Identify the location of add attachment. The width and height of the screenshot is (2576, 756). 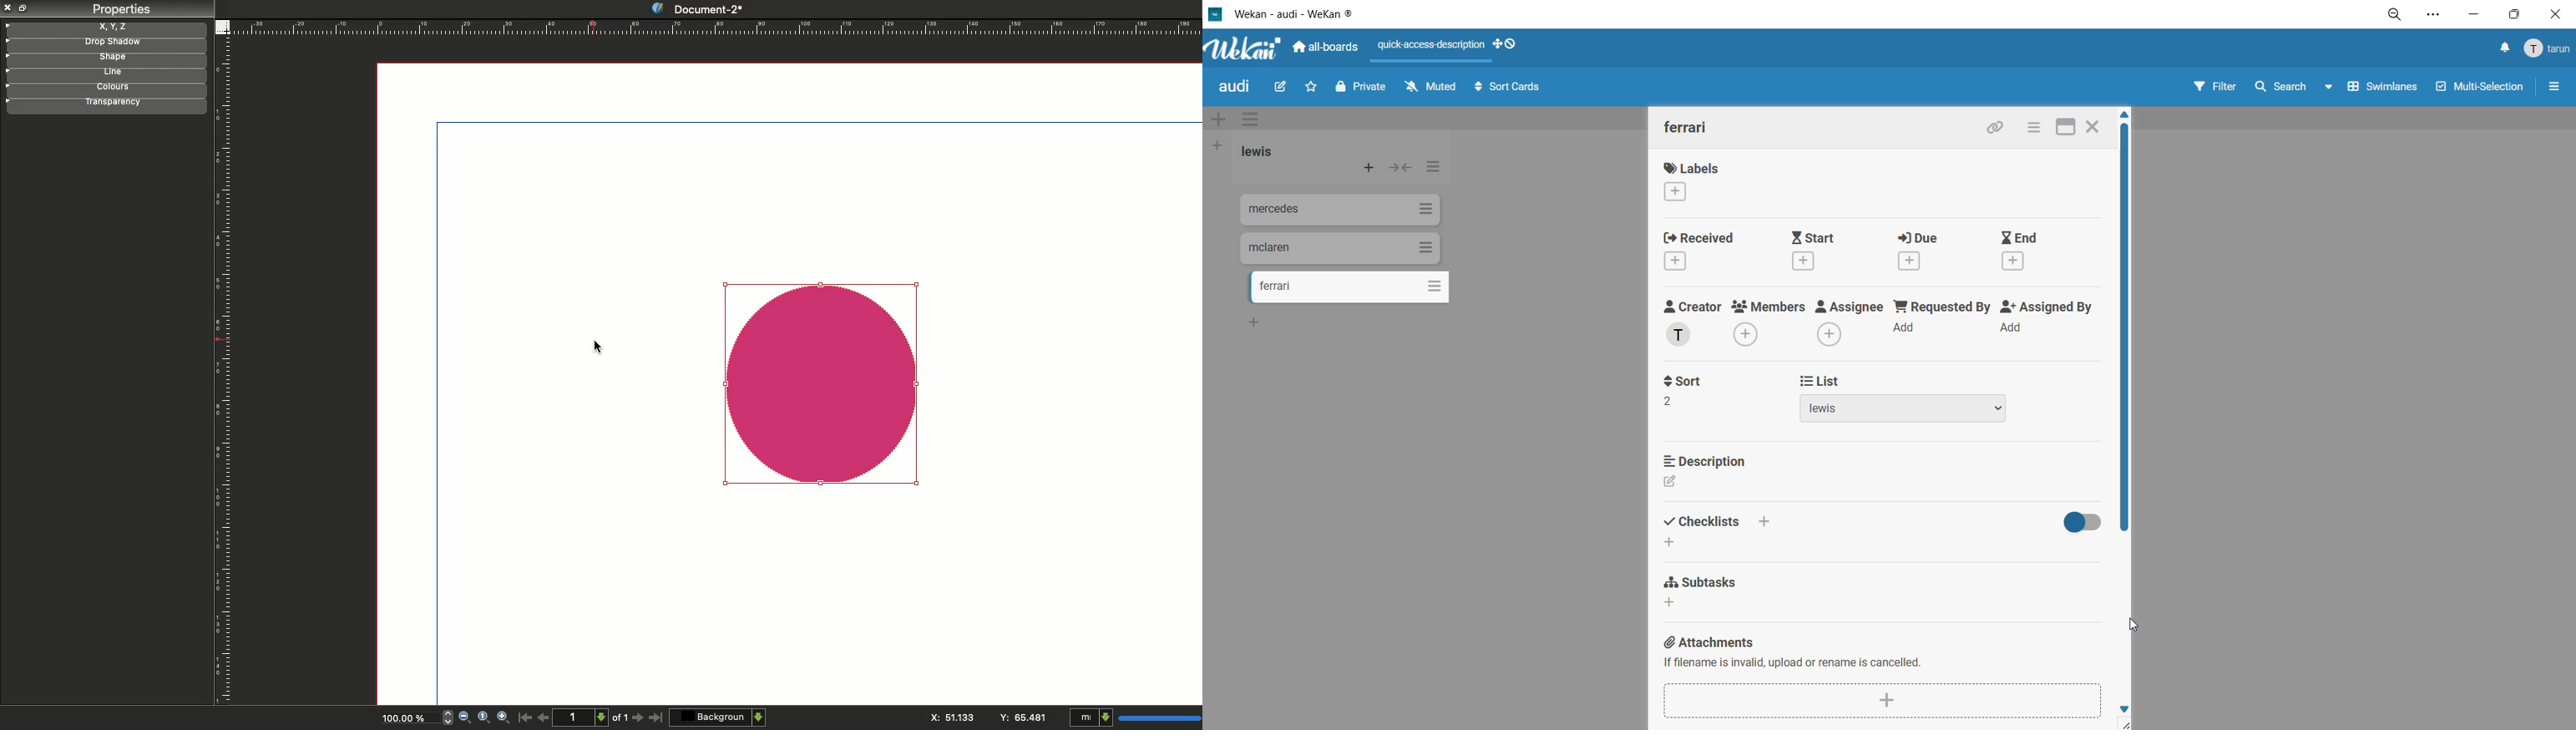
(1881, 699).